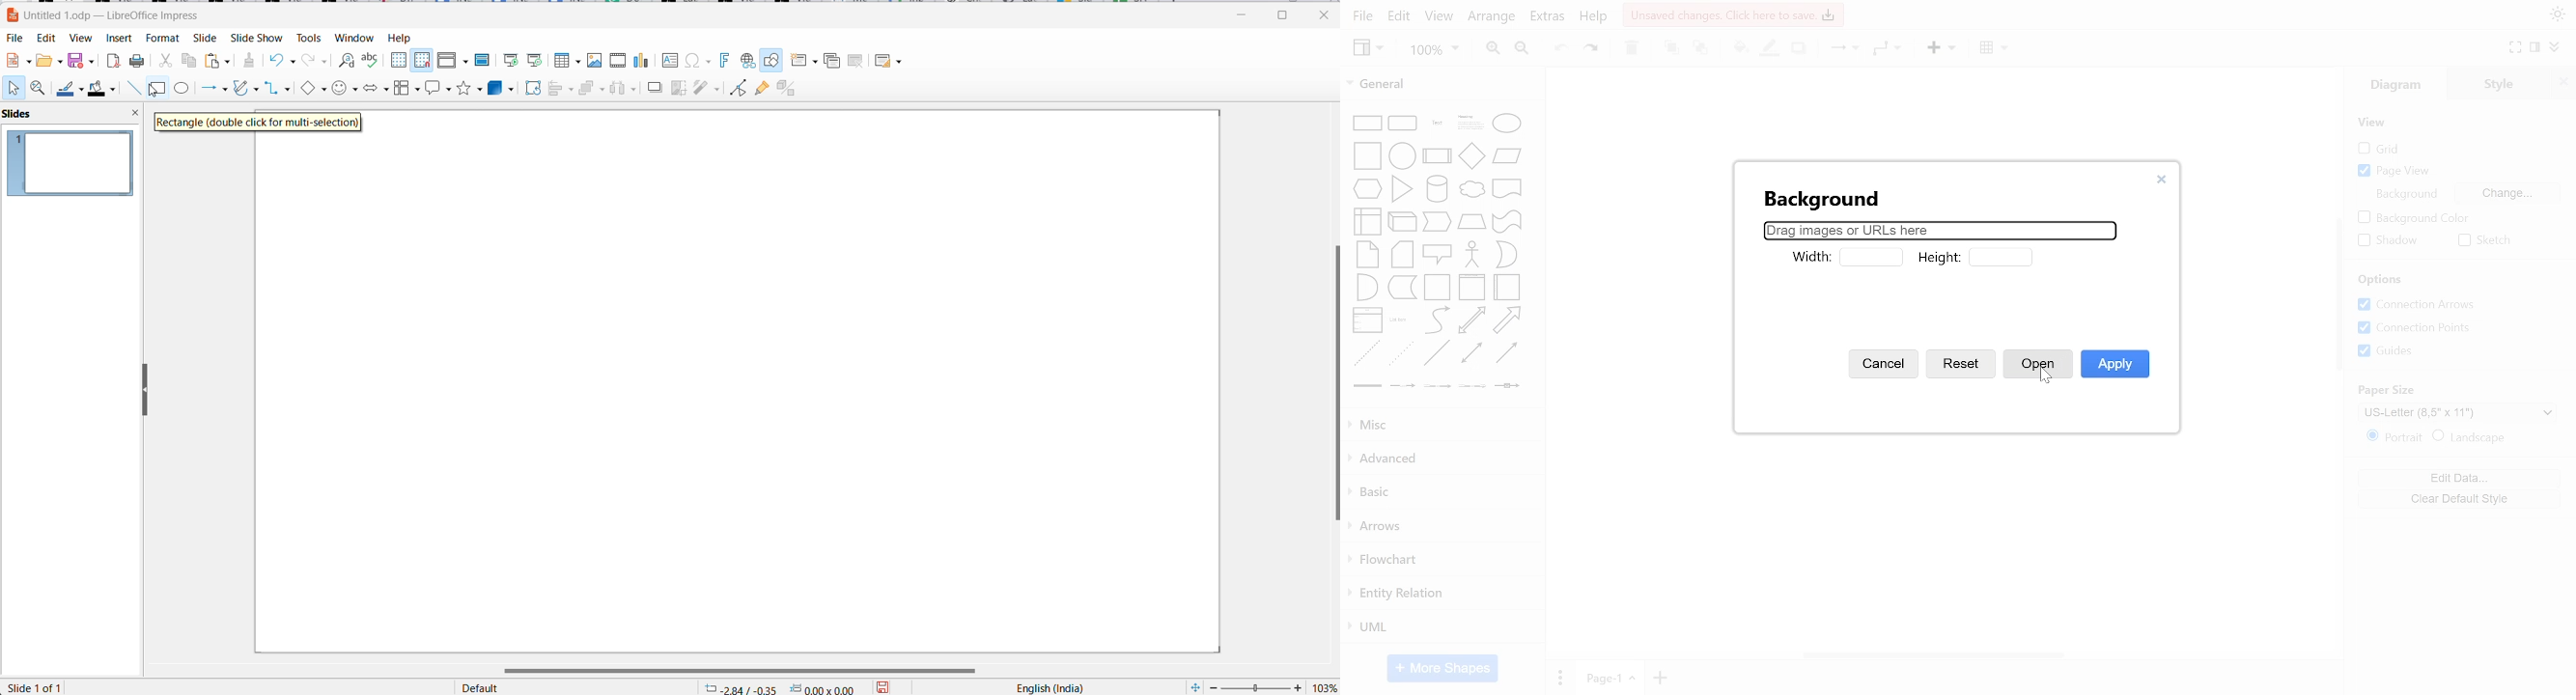 This screenshot has height=700, width=2576. I want to click on general shapes, so click(1365, 154).